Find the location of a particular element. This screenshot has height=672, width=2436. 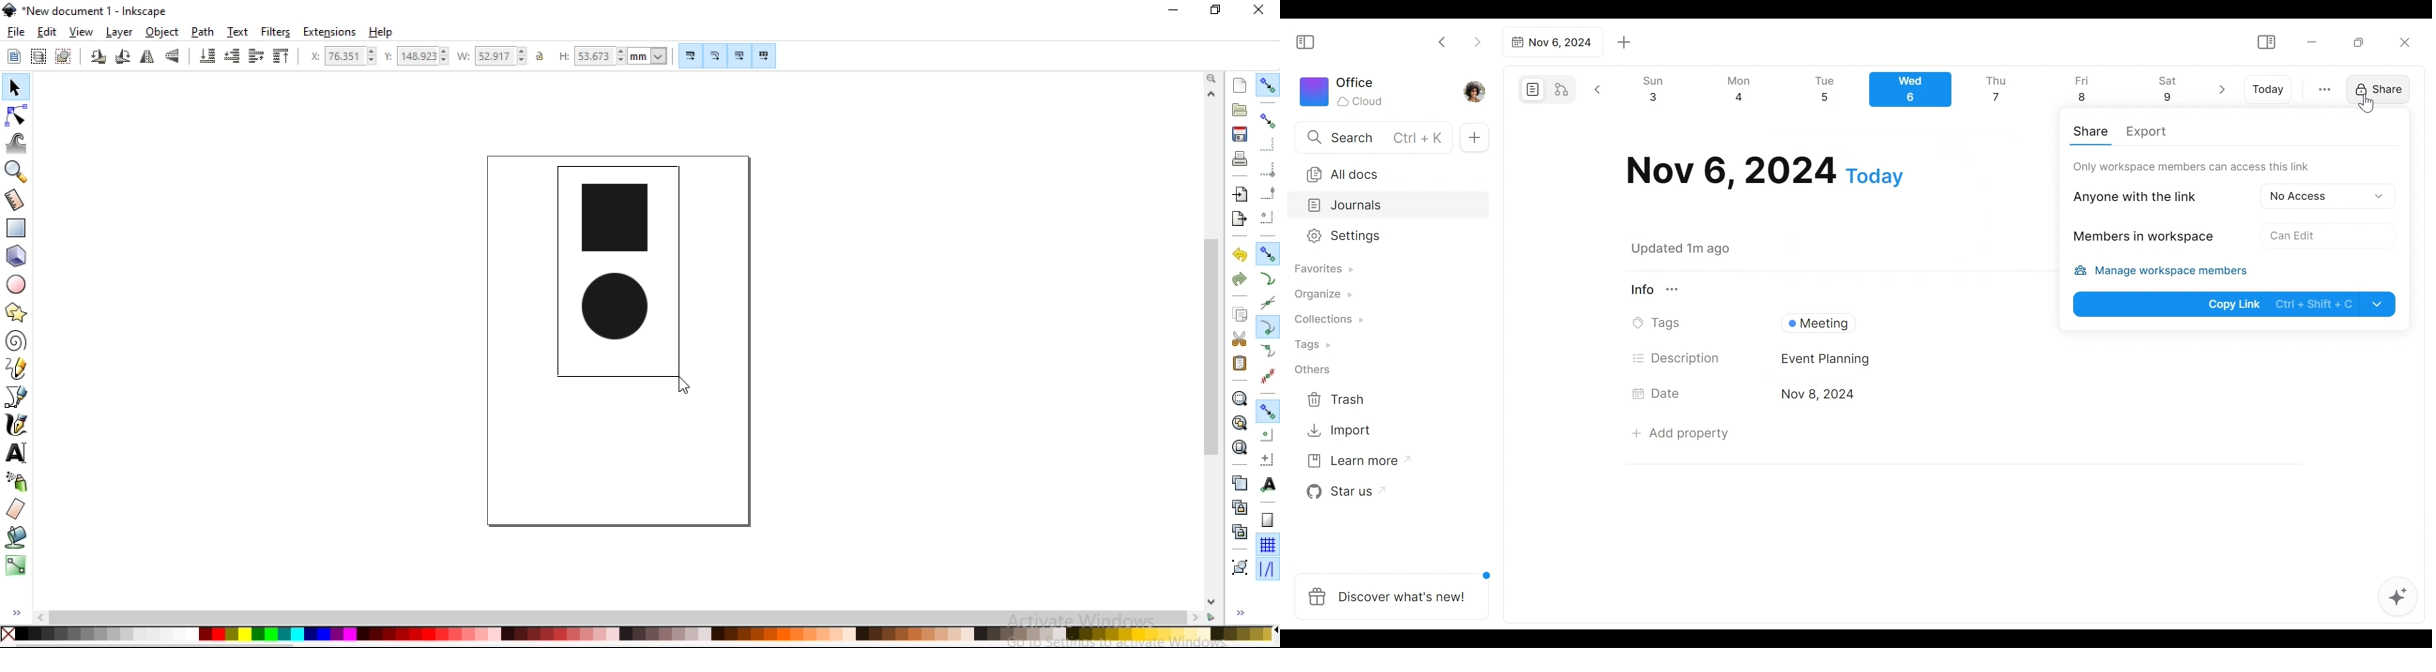

close is located at coordinates (1258, 10).